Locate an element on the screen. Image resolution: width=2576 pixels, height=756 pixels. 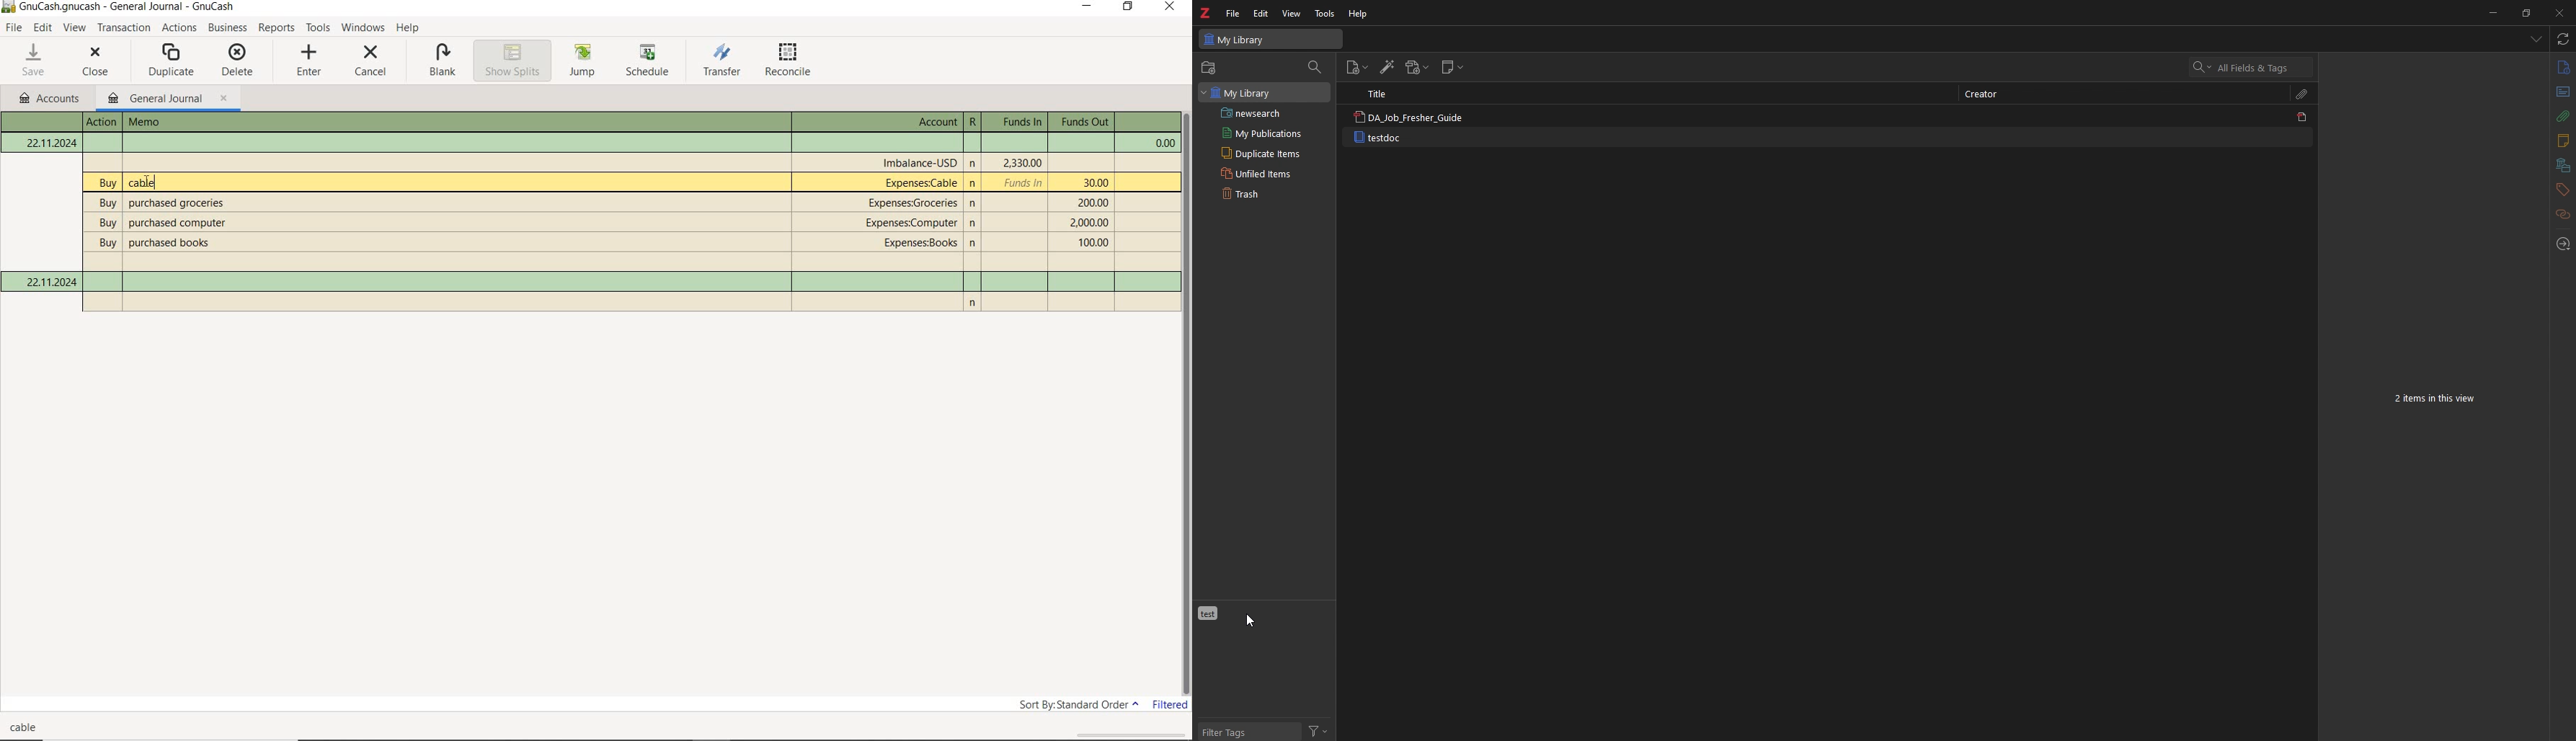
edit is located at coordinates (1262, 14).